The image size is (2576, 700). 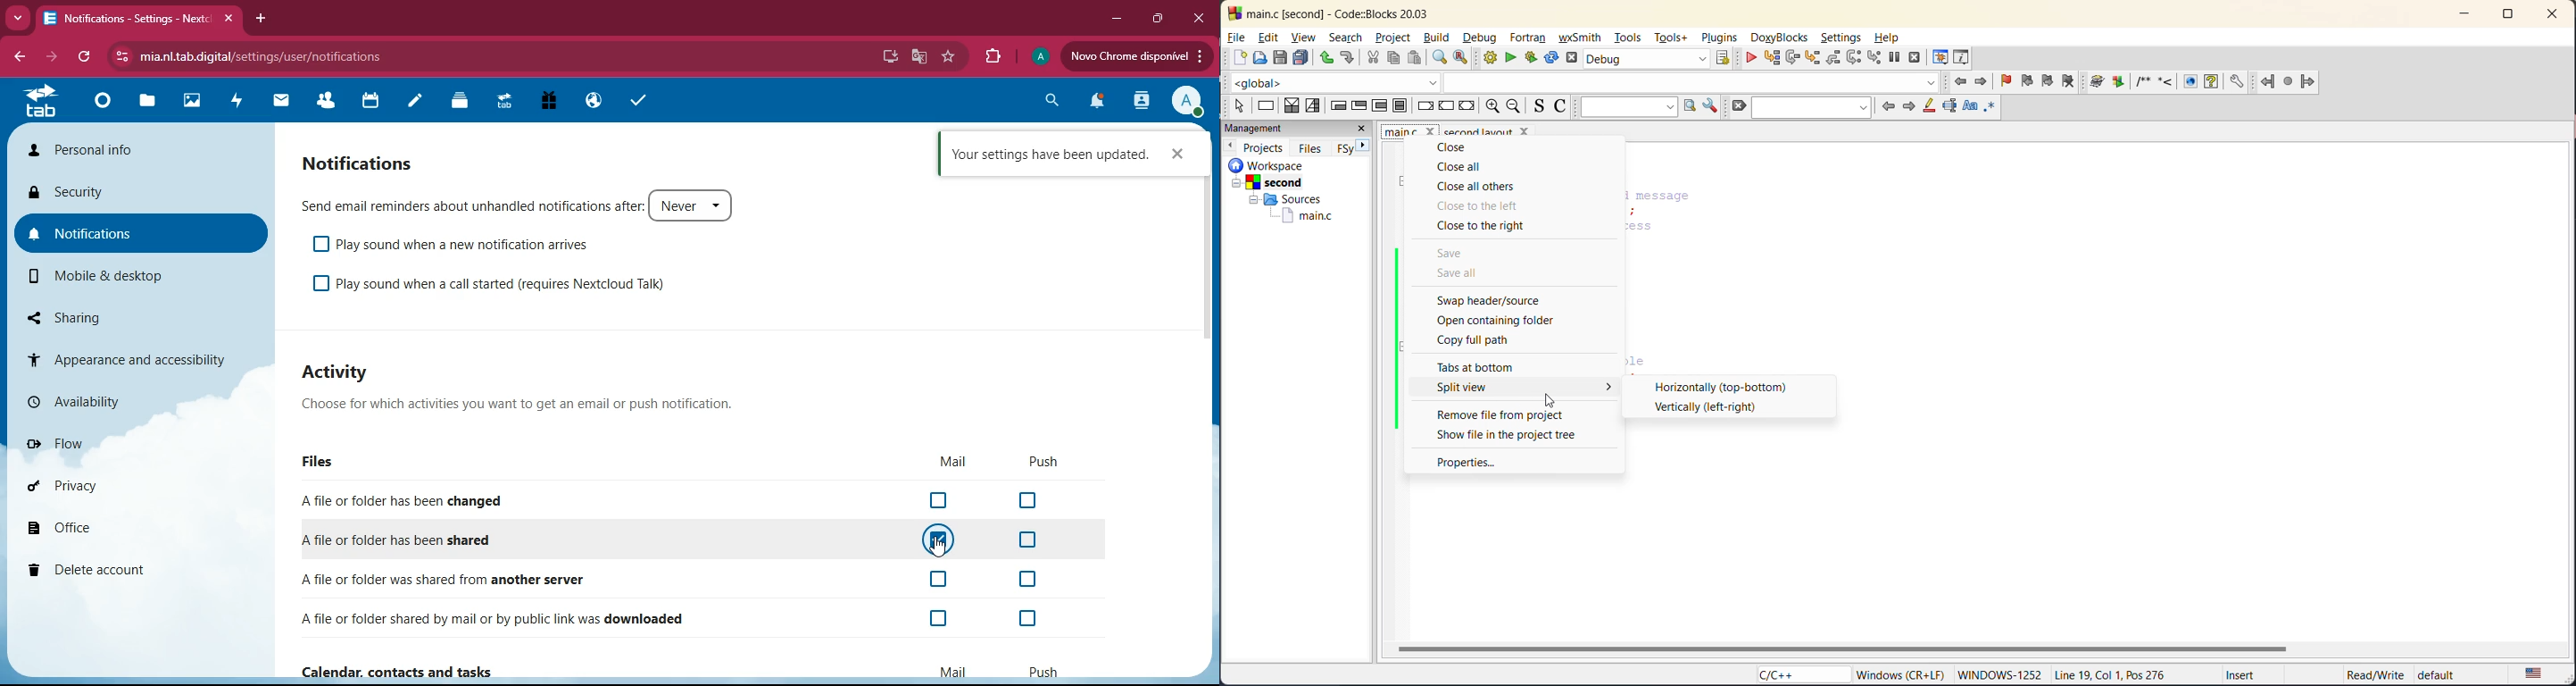 I want to click on Calendar, contacts and tasks, so click(x=397, y=673).